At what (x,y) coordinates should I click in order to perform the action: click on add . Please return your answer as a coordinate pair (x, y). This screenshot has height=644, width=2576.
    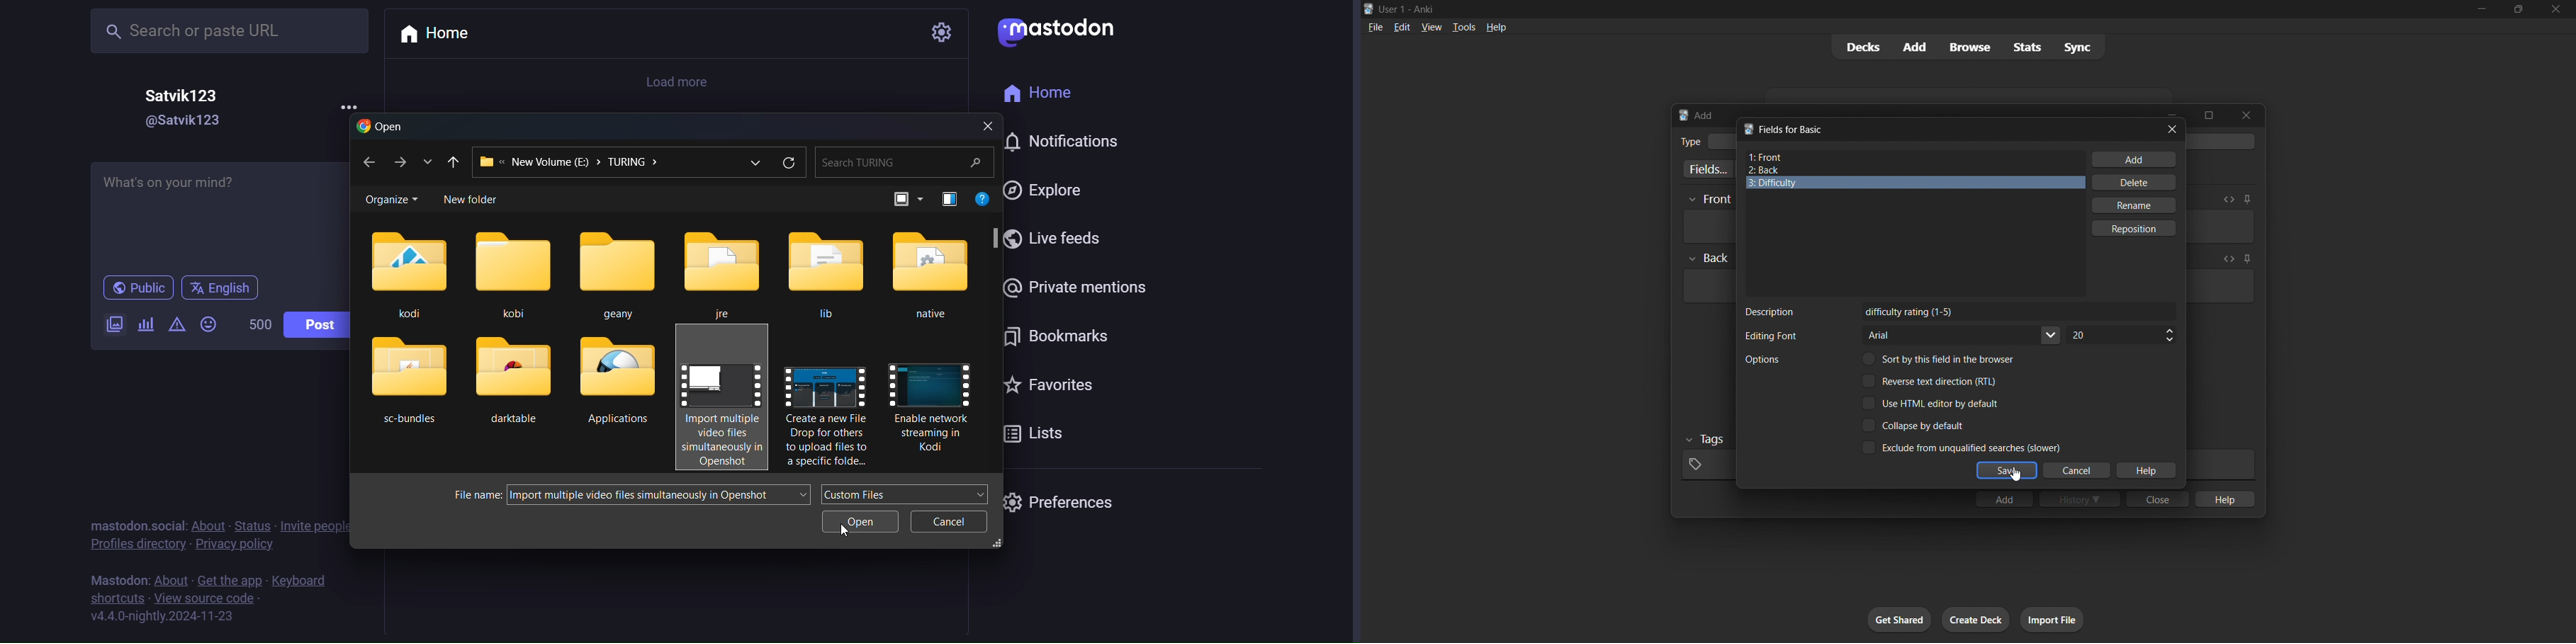
    Looking at the image, I should click on (2135, 159).